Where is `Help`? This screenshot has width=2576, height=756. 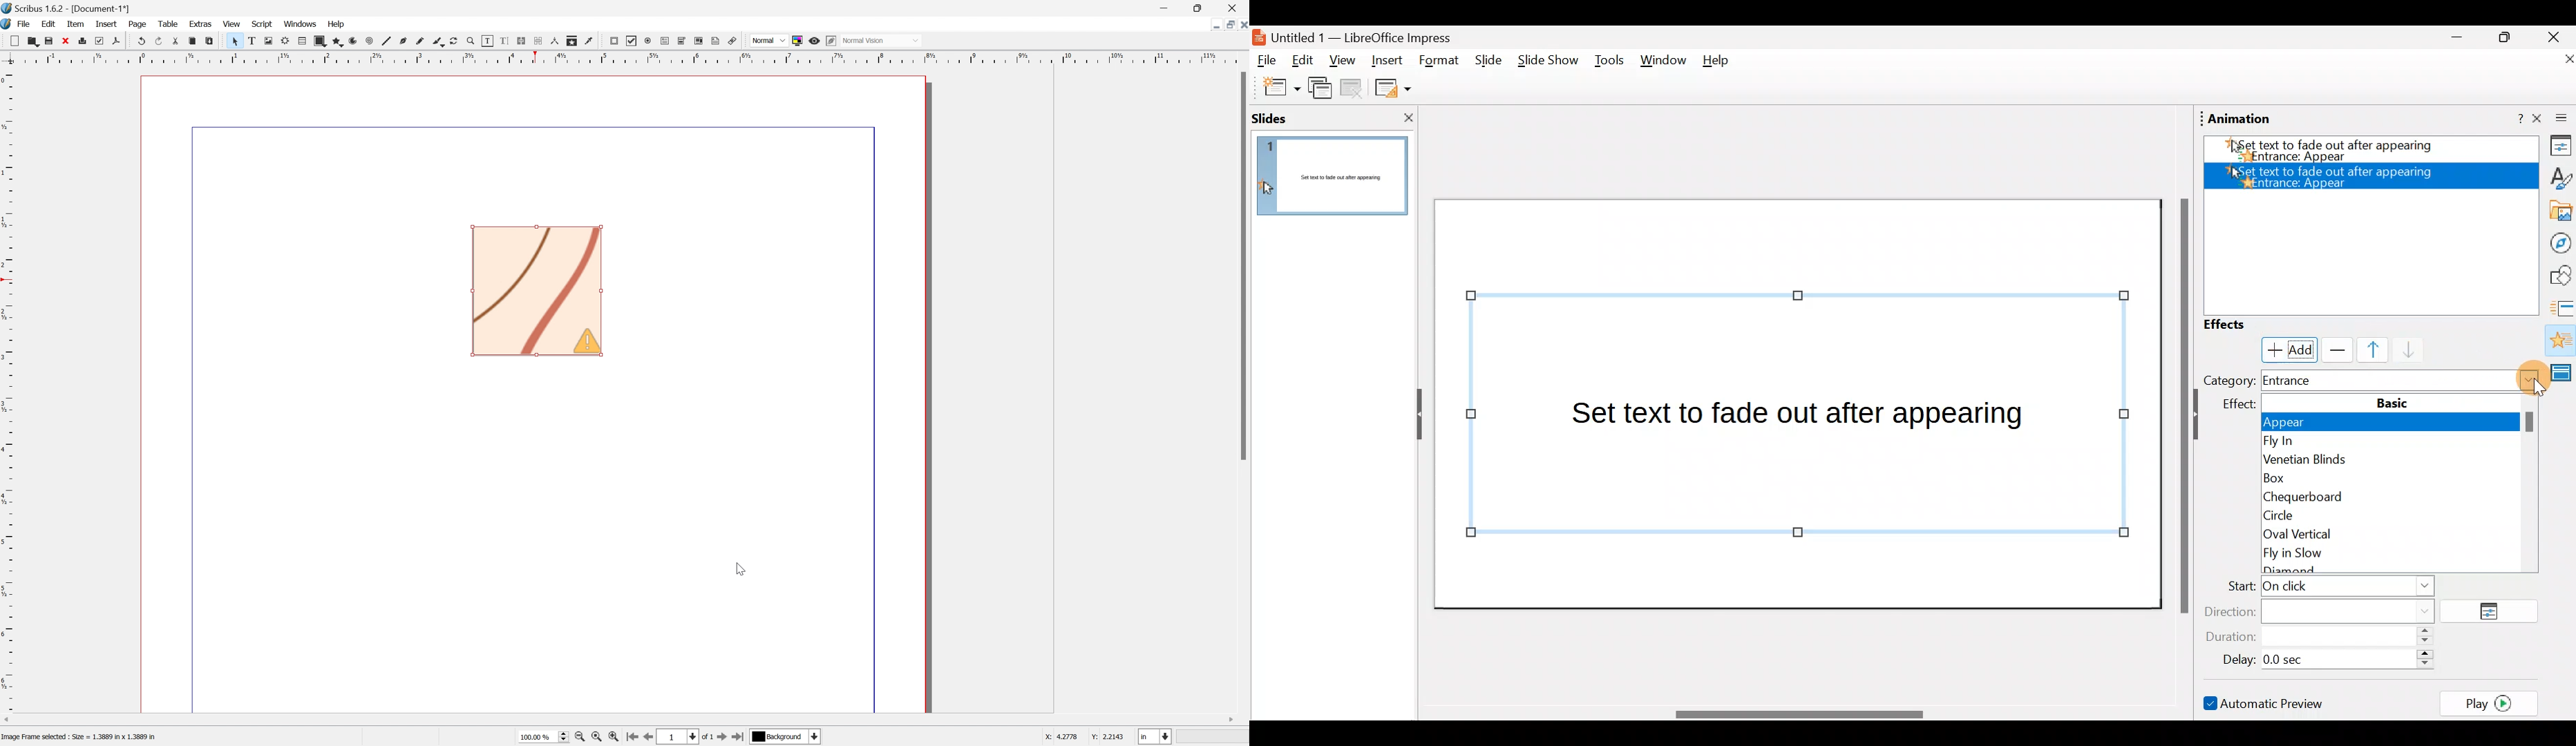
Help is located at coordinates (2510, 119).